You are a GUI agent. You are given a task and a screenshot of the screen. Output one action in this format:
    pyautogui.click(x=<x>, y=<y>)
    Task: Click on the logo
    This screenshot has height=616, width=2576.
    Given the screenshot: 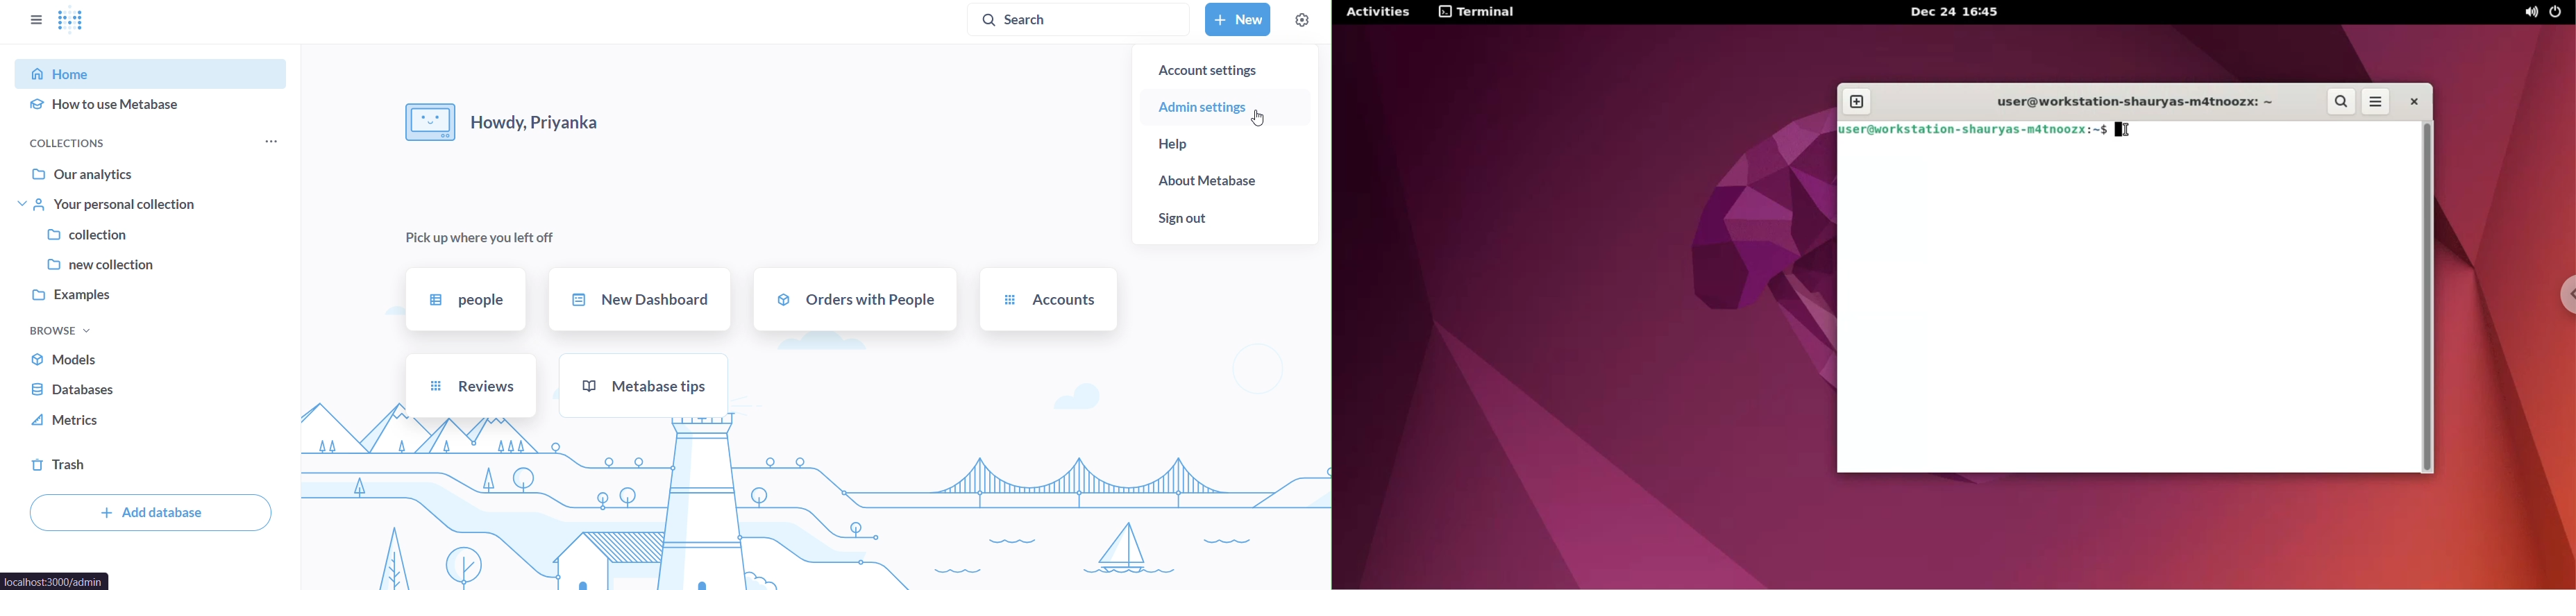 What is the action you would take?
    pyautogui.click(x=76, y=21)
    